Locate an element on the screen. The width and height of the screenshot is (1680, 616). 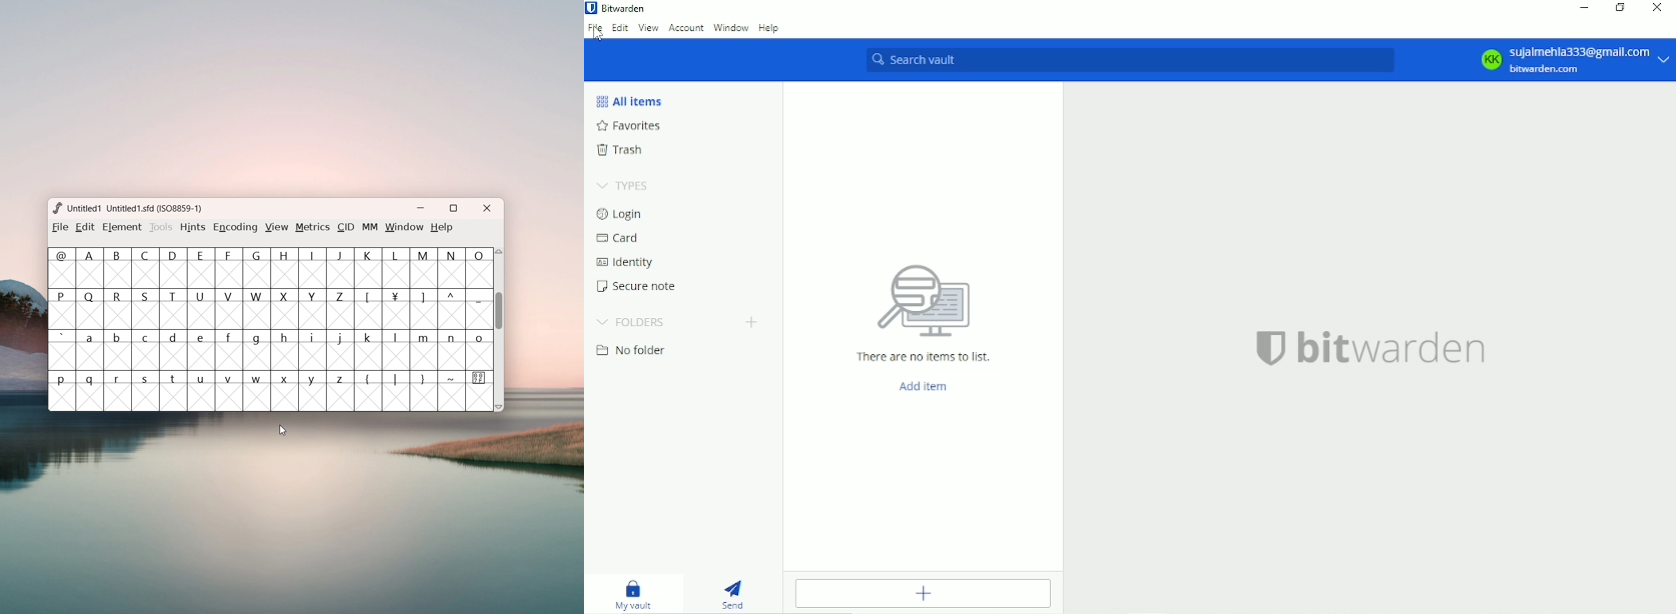
m is located at coordinates (425, 351).